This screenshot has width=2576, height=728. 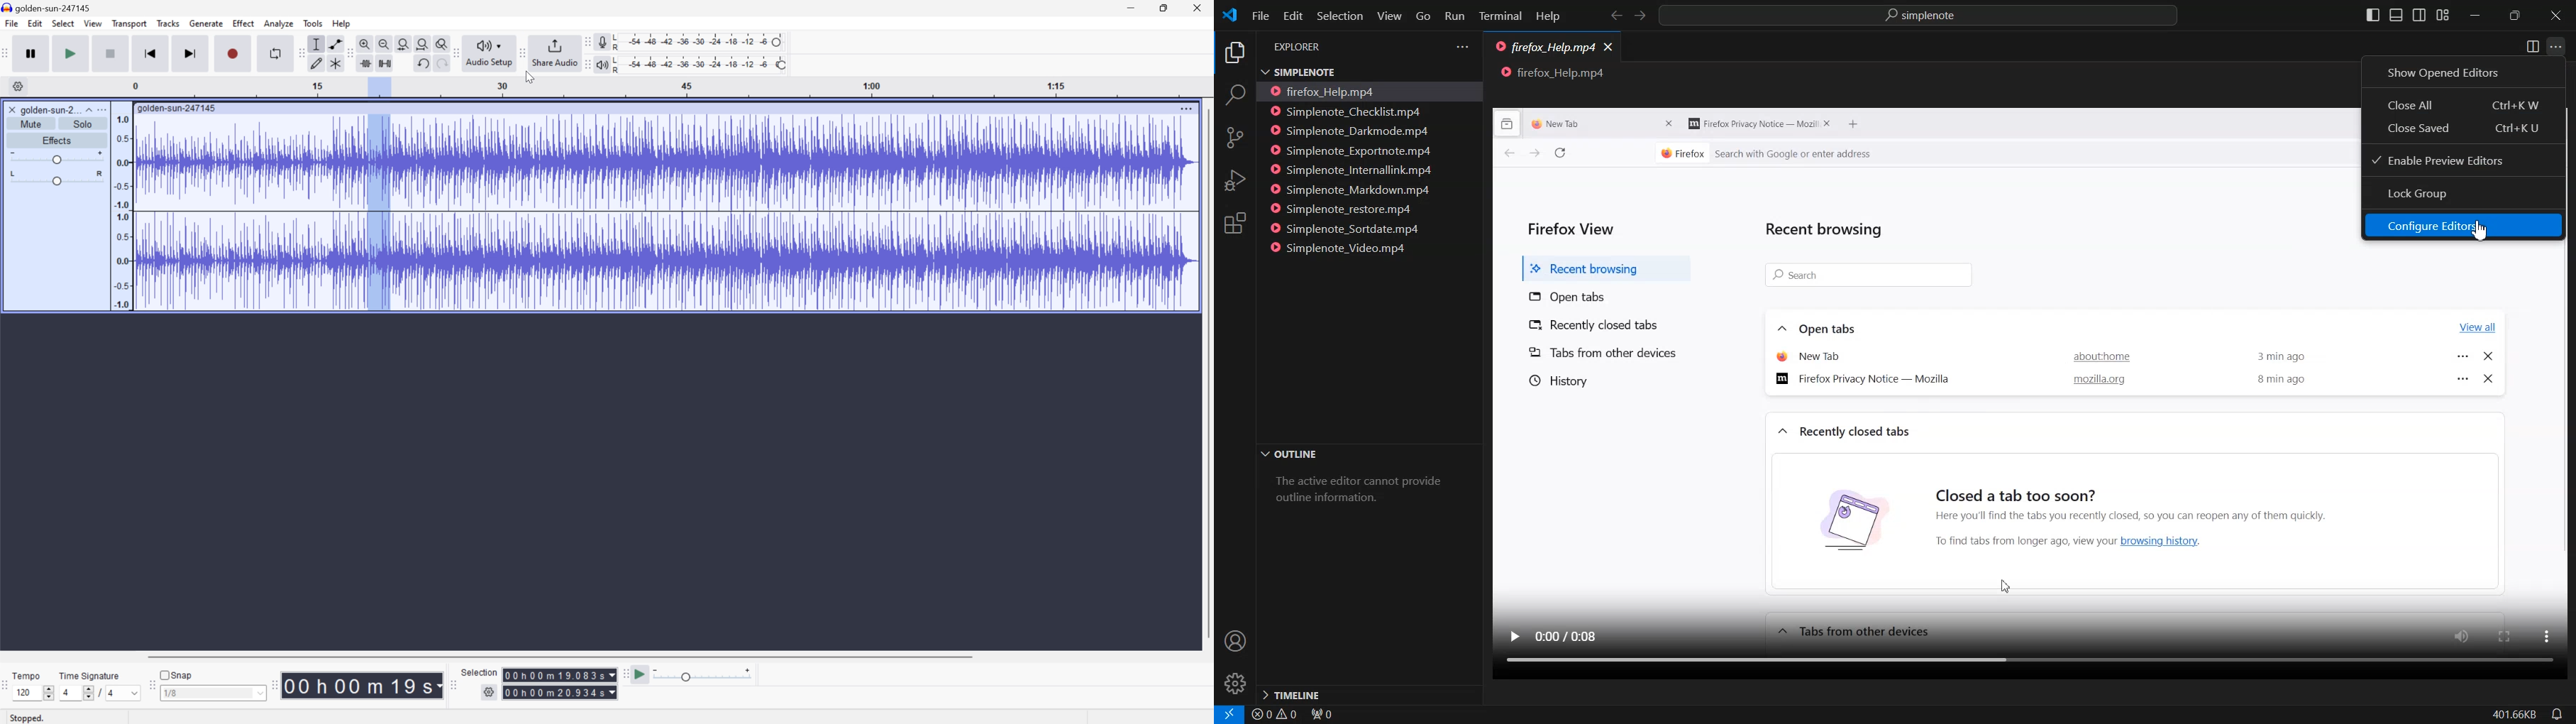 I want to click on Enable looping, so click(x=273, y=52).